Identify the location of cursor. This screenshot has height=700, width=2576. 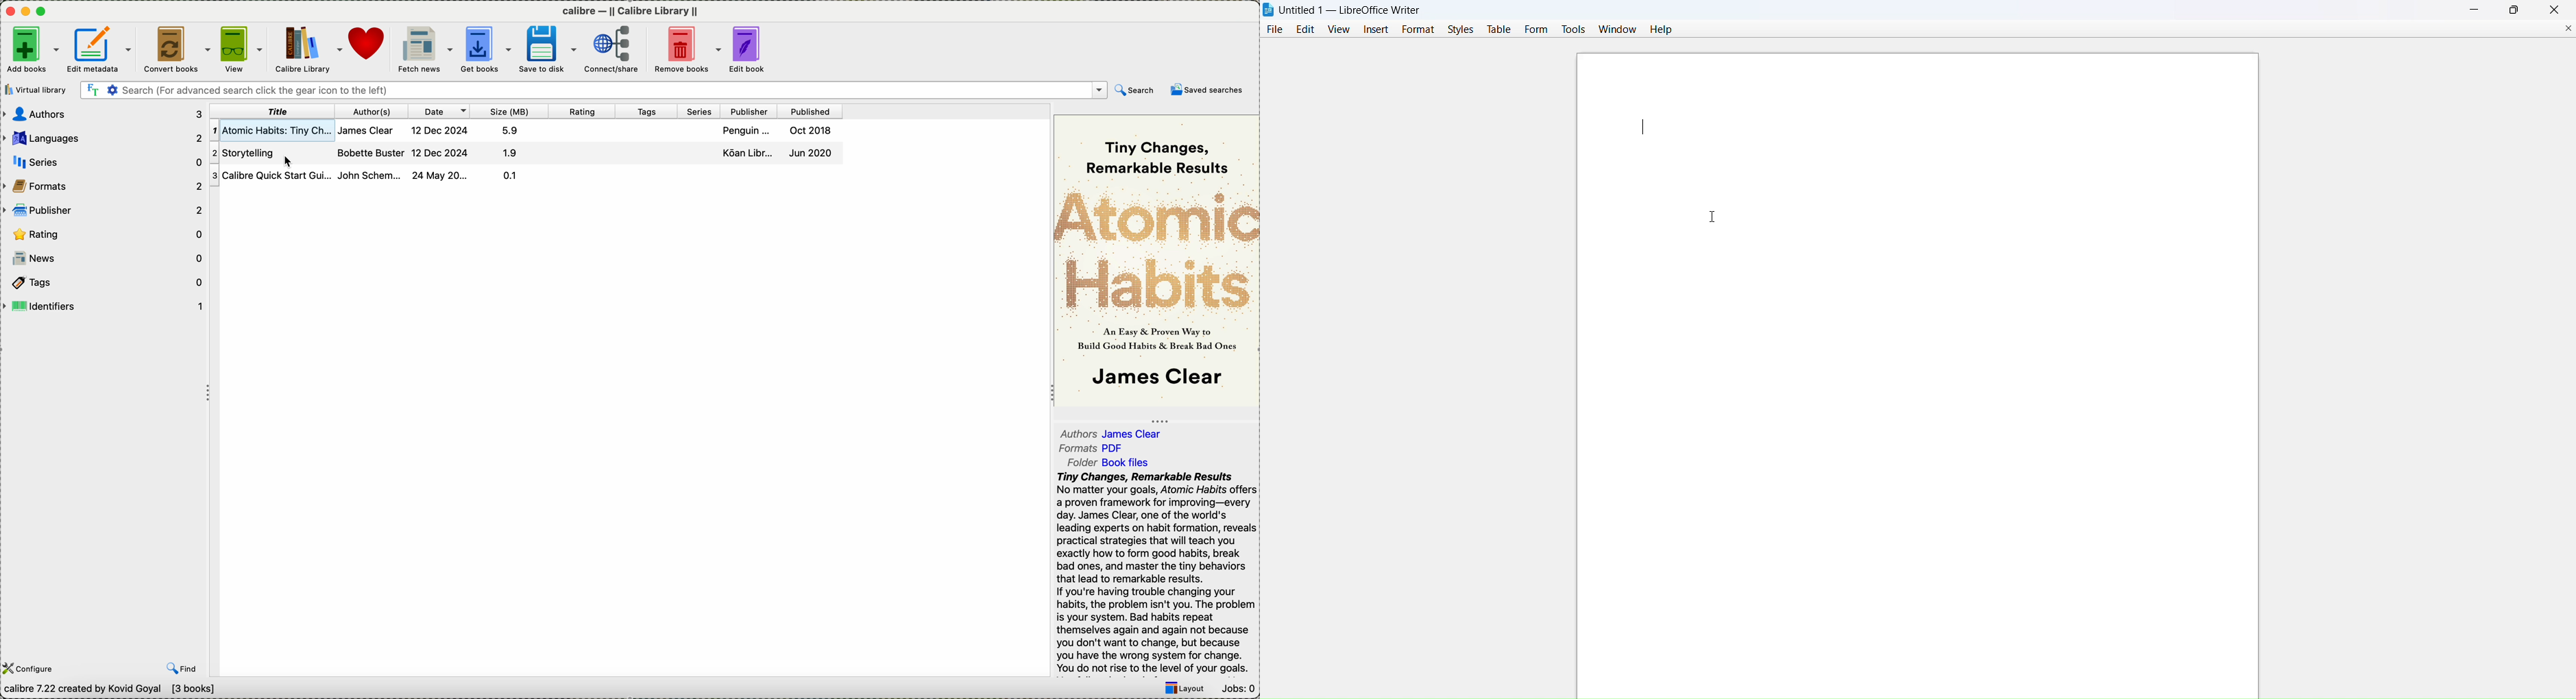
(1710, 216).